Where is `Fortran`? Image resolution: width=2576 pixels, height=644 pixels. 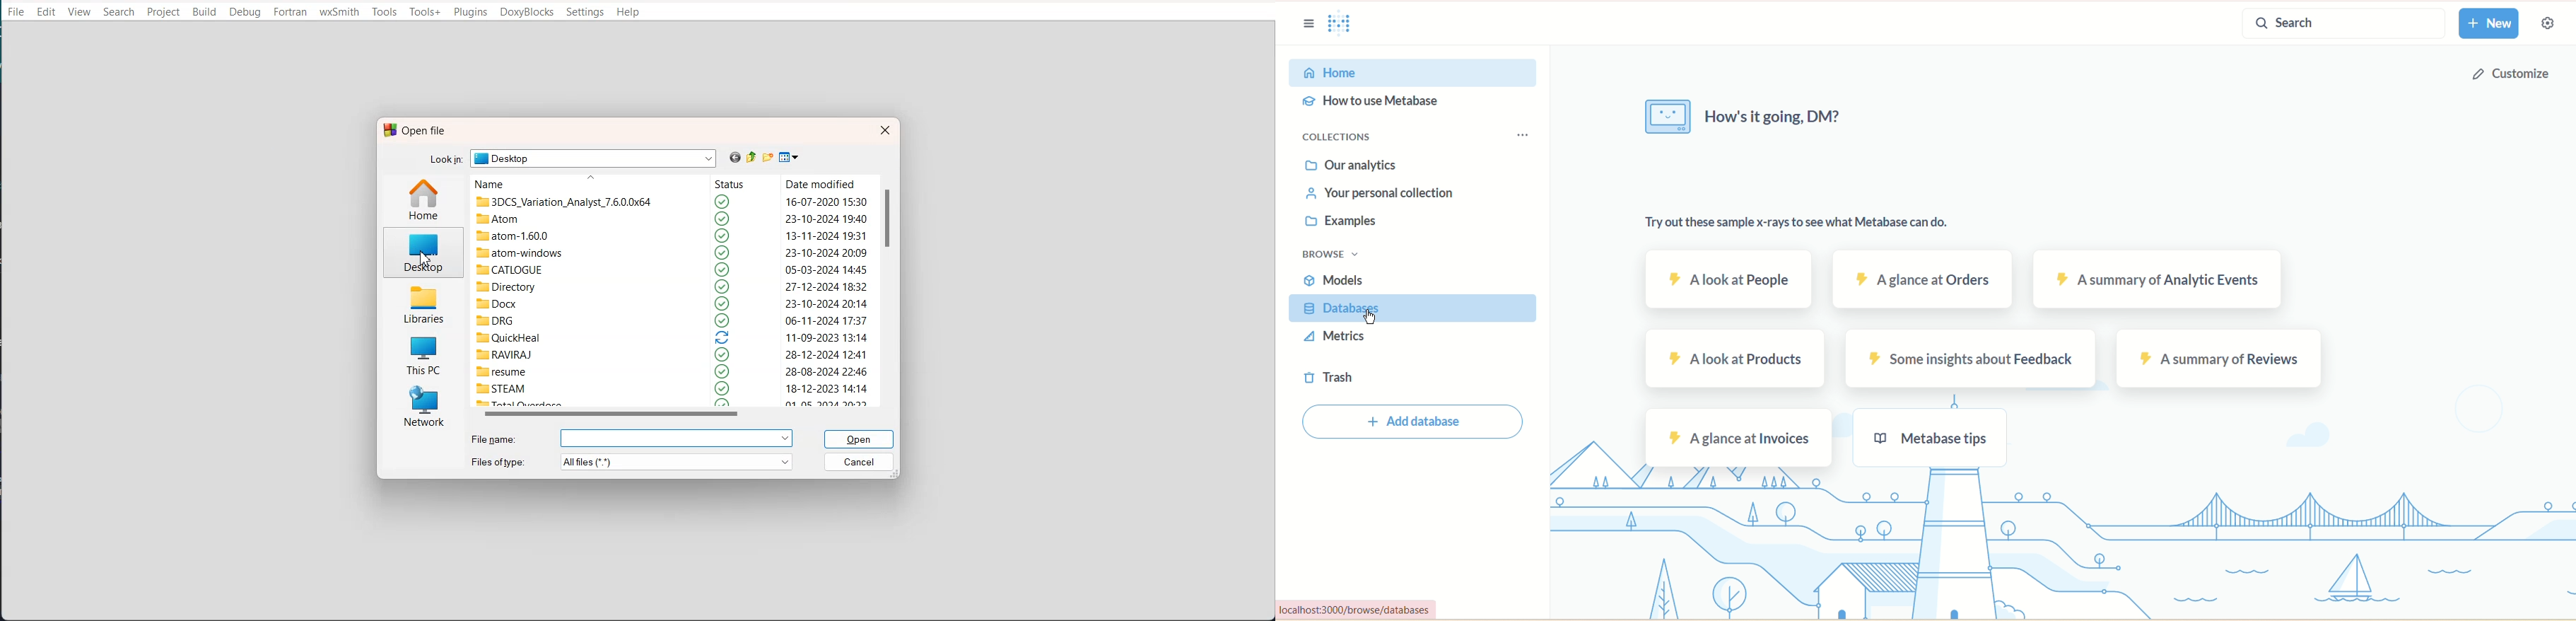 Fortran is located at coordinates (291, 13).